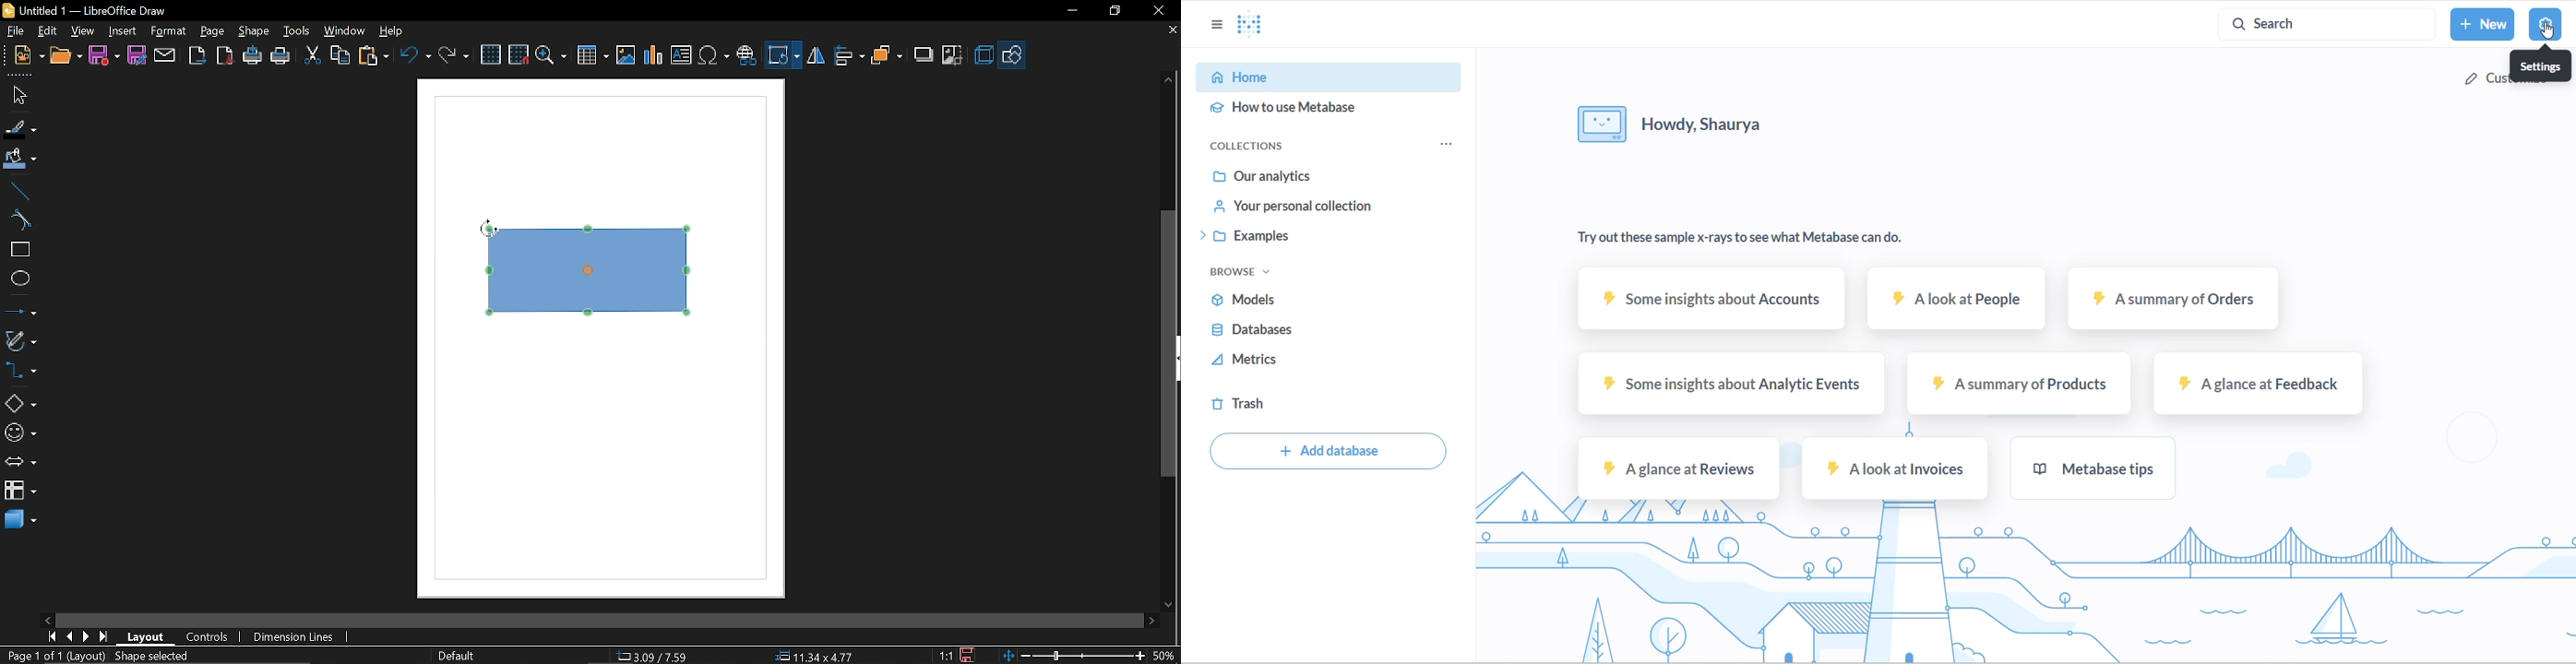 This screenshot has width=2576, height=672. I want to click on Insert chart, so click(652, 55).